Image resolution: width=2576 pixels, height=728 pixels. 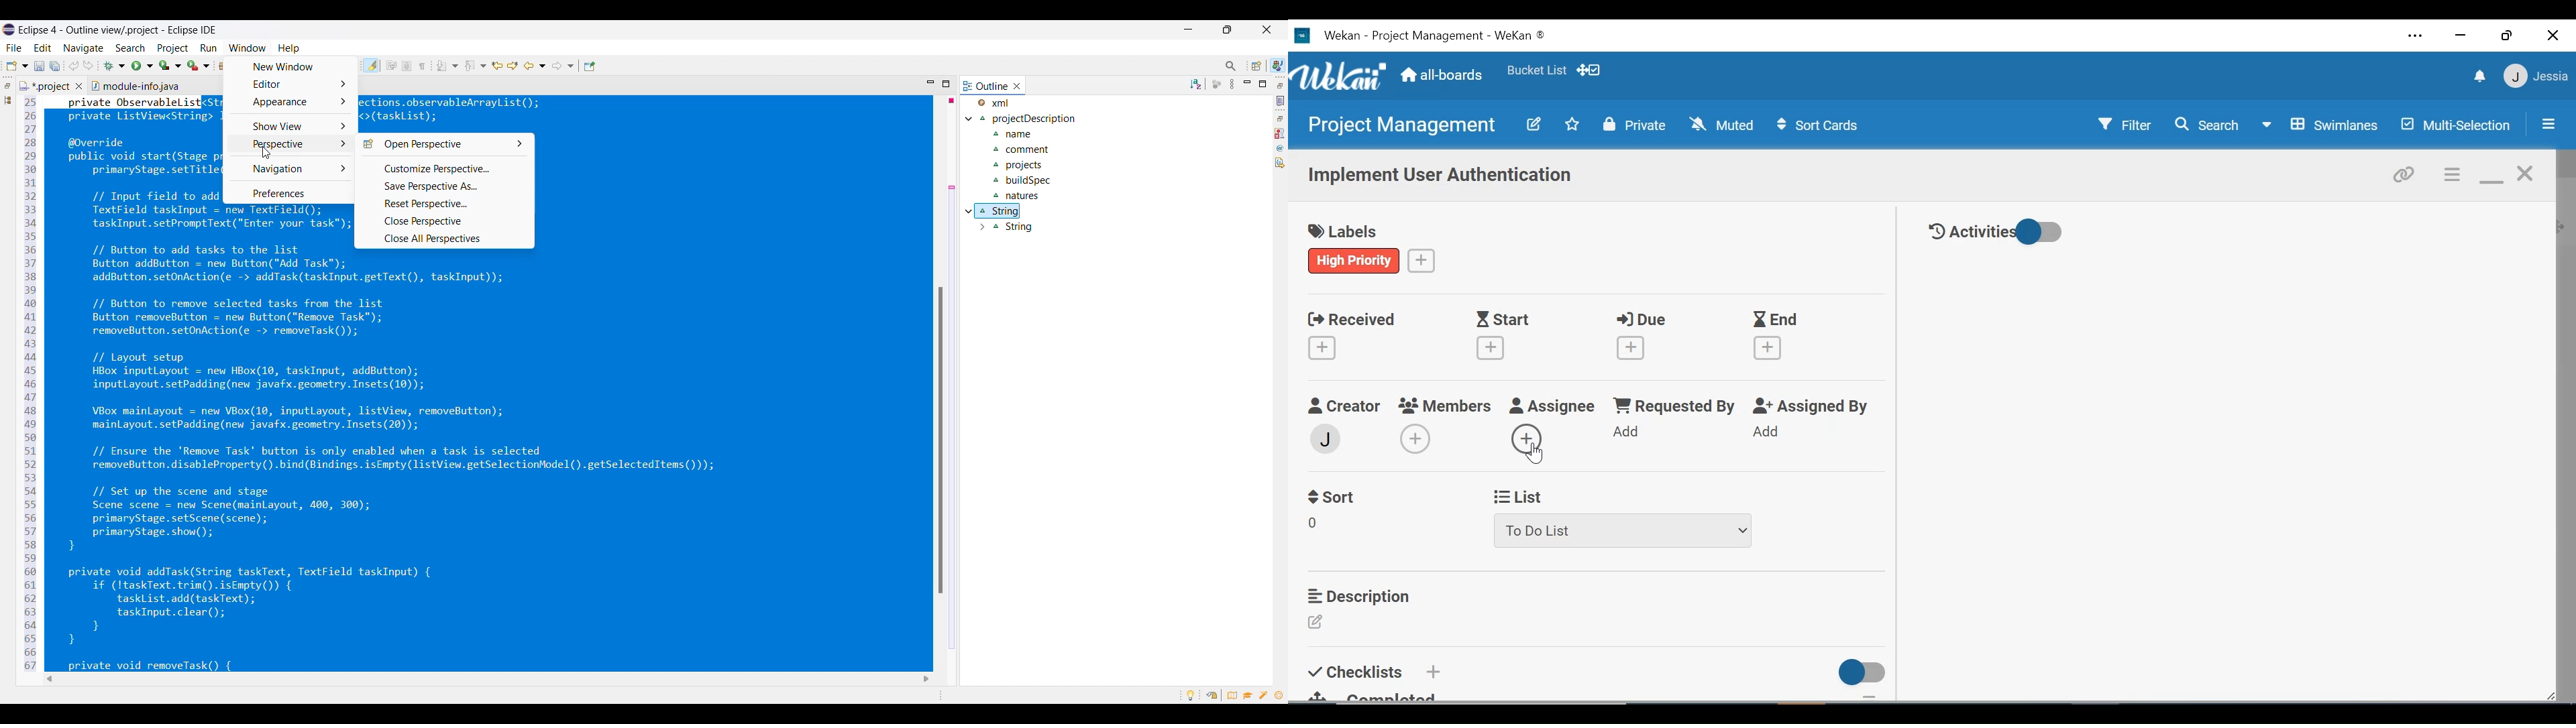 I want to click on close, so click(x=2526, y=174).